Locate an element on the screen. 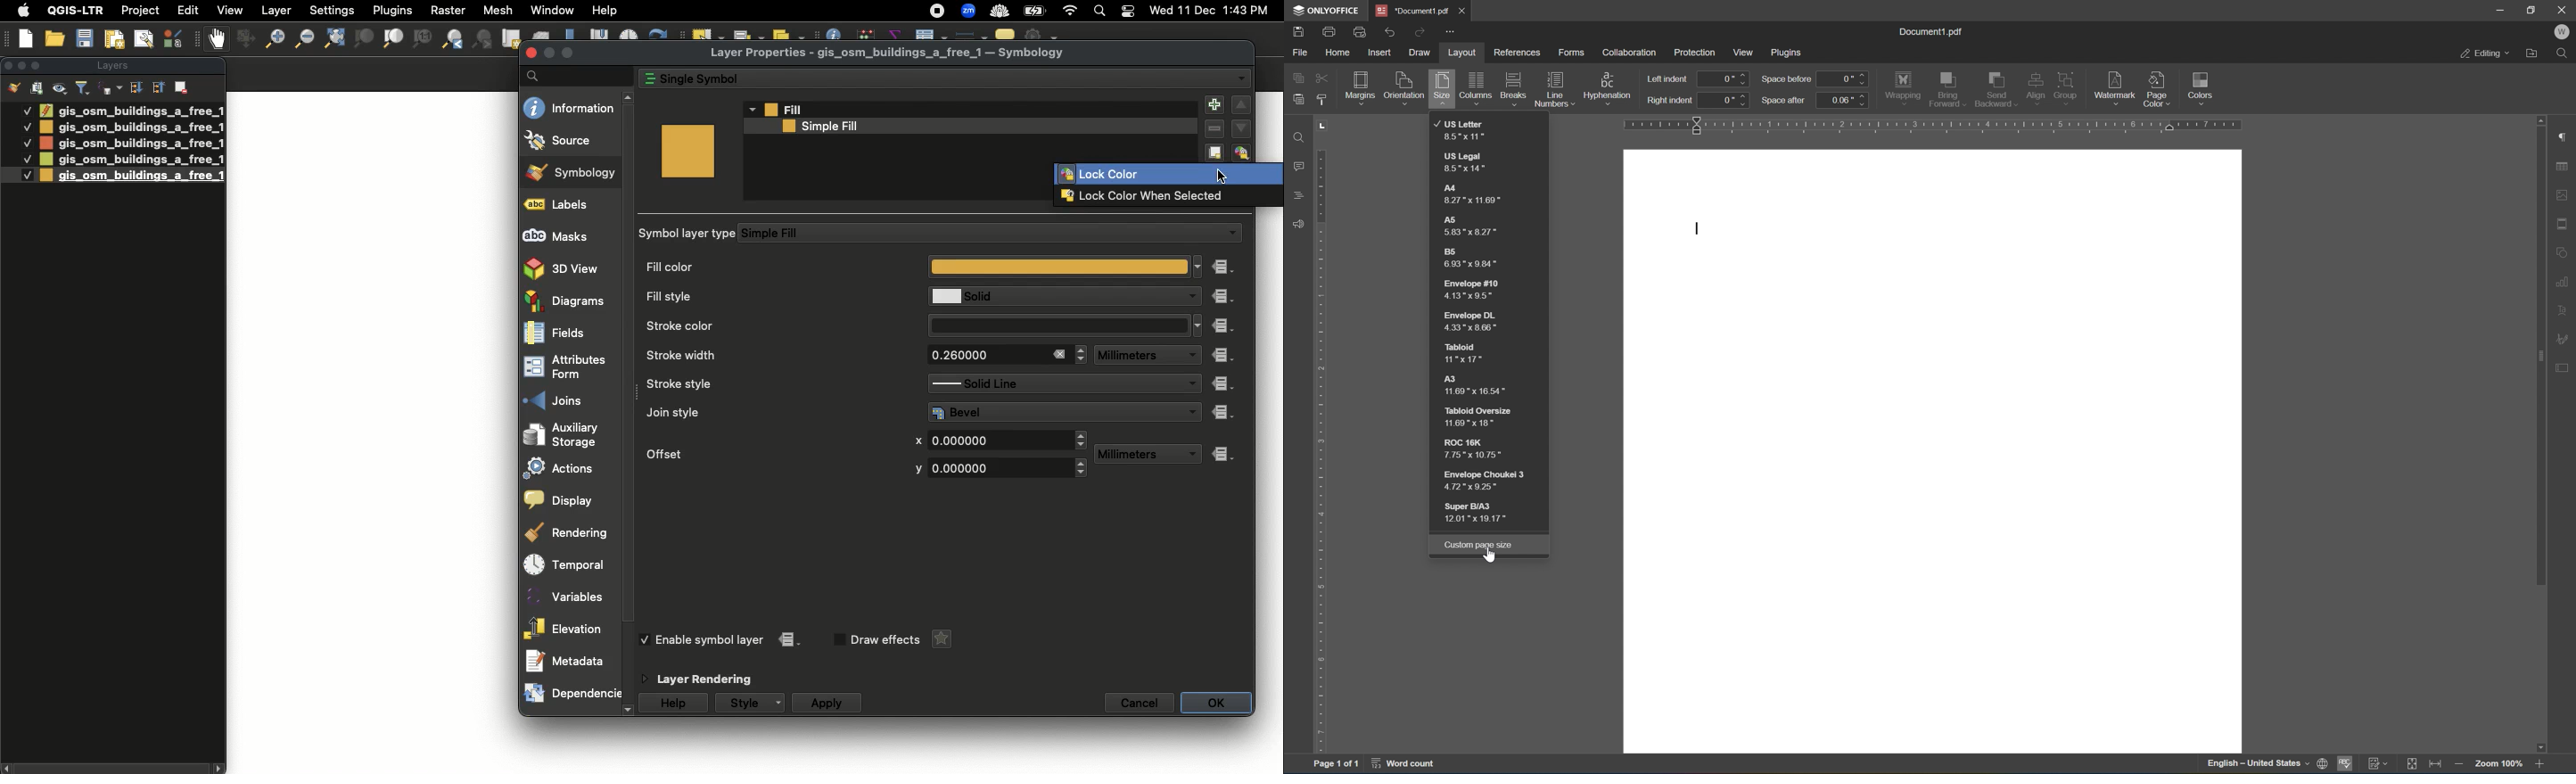 The height and width of the screenshot is (784, 2576). Solid is located at coordinates (1049, 296).